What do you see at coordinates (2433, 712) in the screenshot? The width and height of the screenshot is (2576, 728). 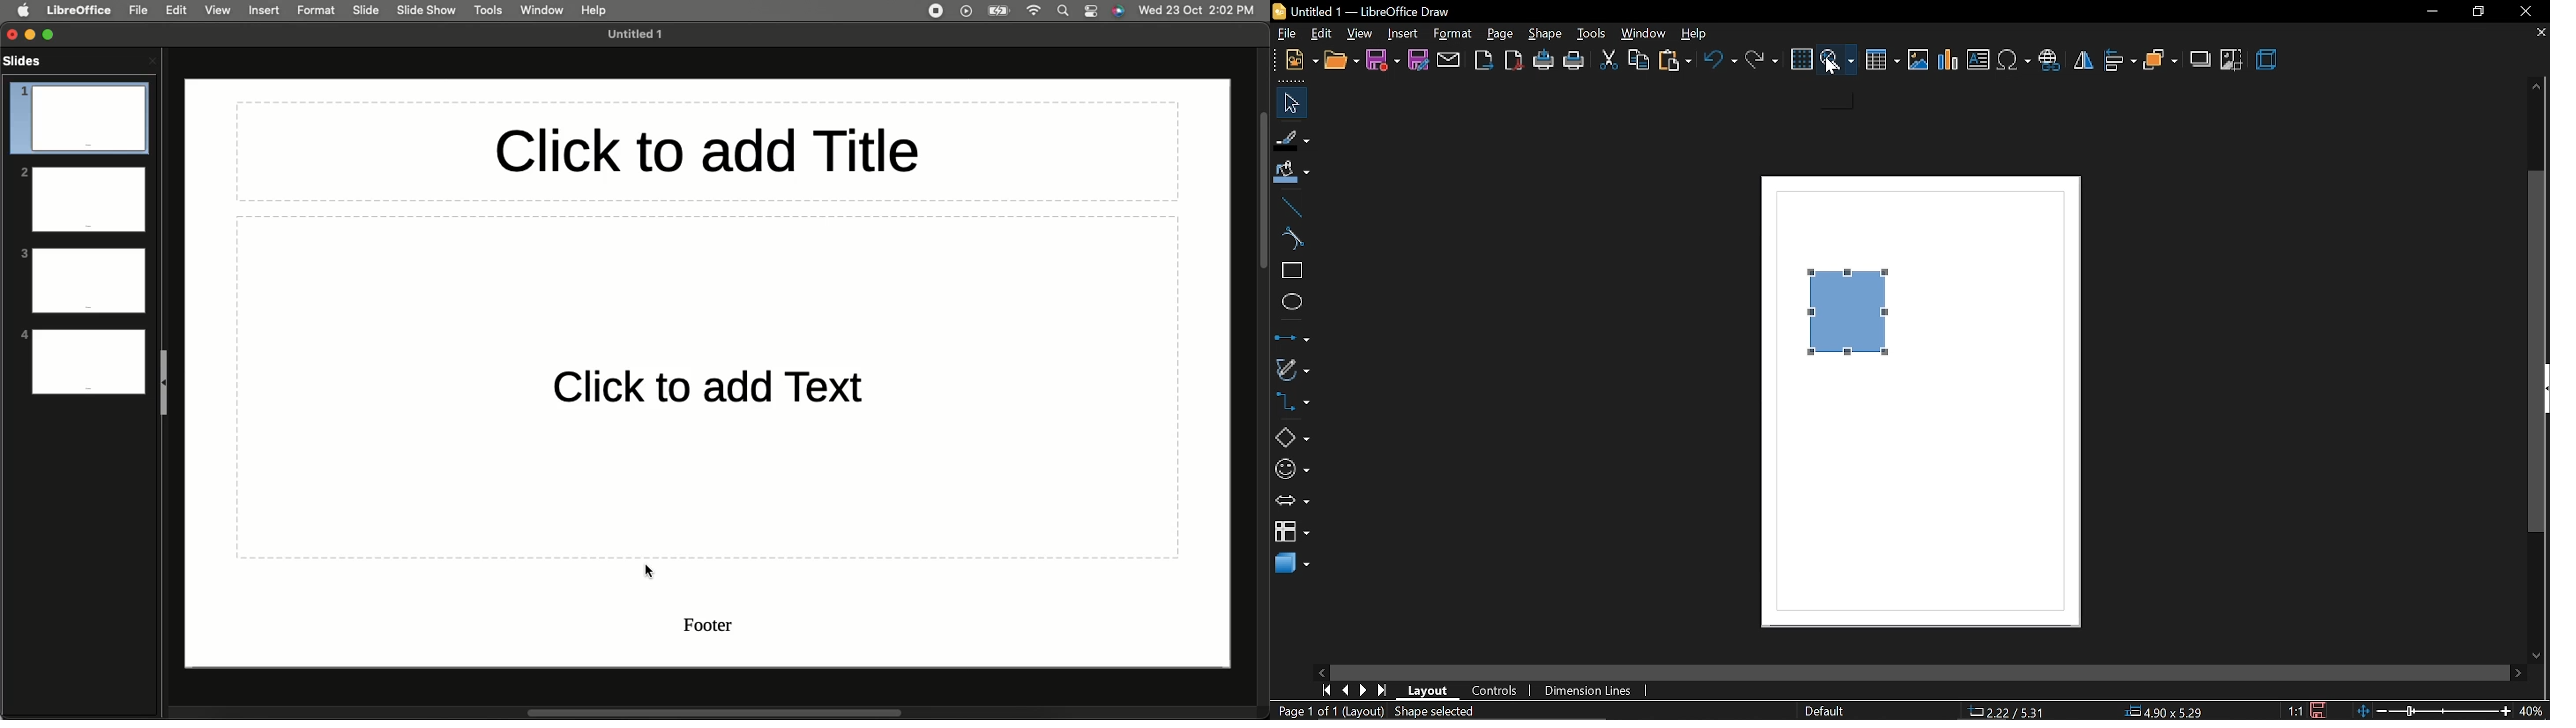 I see `change zoom` at bounding box center [2433, 712].